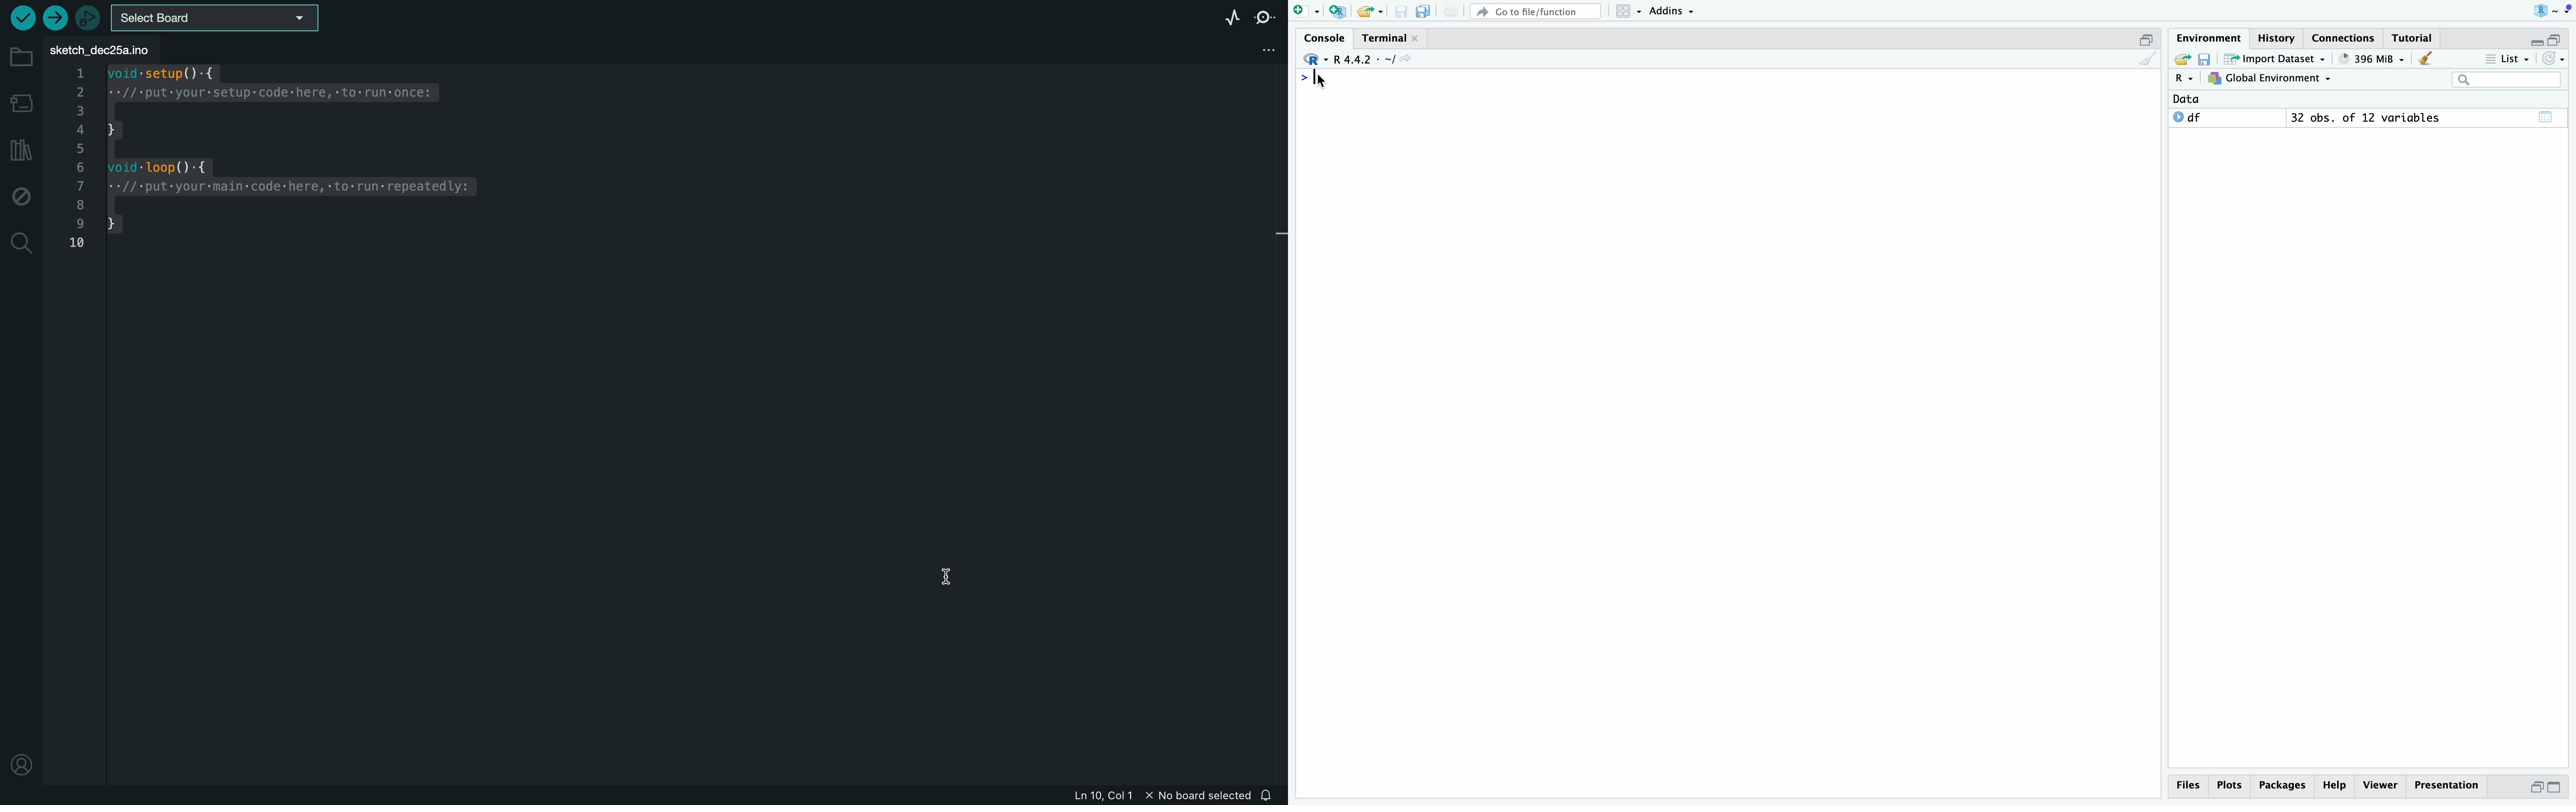 This screenshot has height=812, width=2576. What do you see at coordinates (2508, 58) in the screenshot?
I see `list` at bounding box center [2508, 58].